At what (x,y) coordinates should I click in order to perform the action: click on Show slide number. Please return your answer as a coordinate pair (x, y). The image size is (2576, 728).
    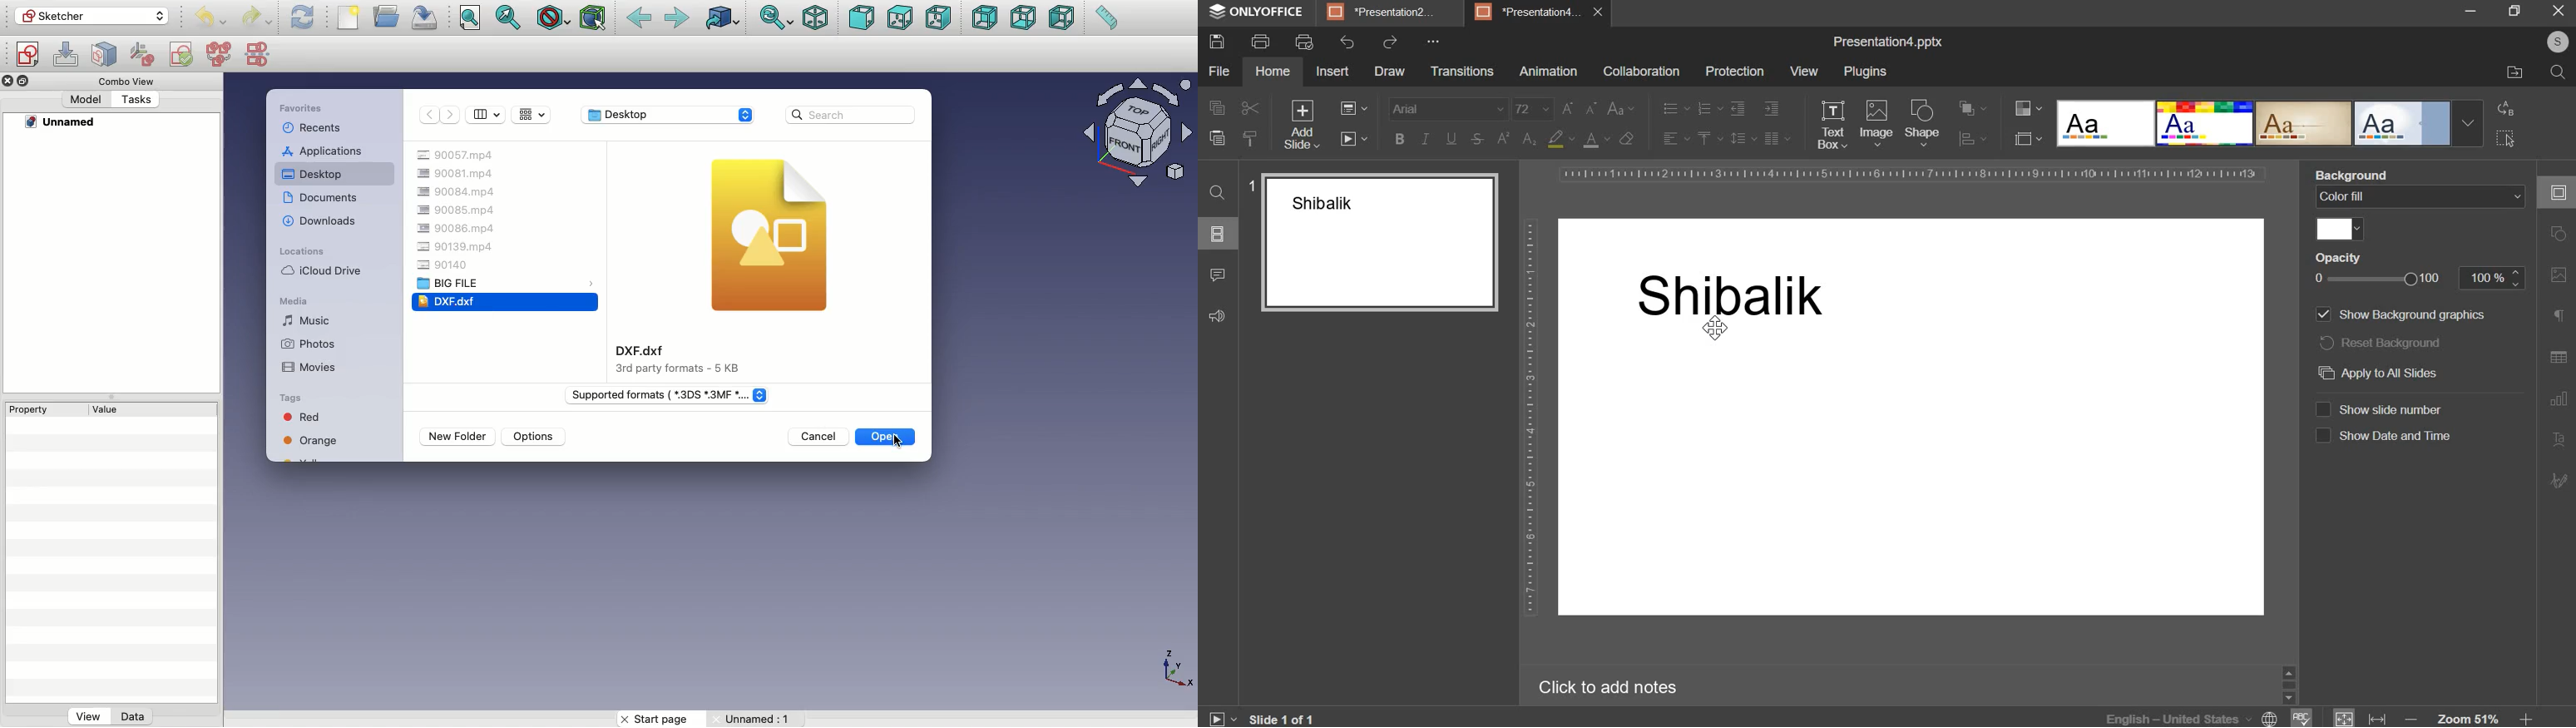
    Looking at the image, I should click on (2388, 409).